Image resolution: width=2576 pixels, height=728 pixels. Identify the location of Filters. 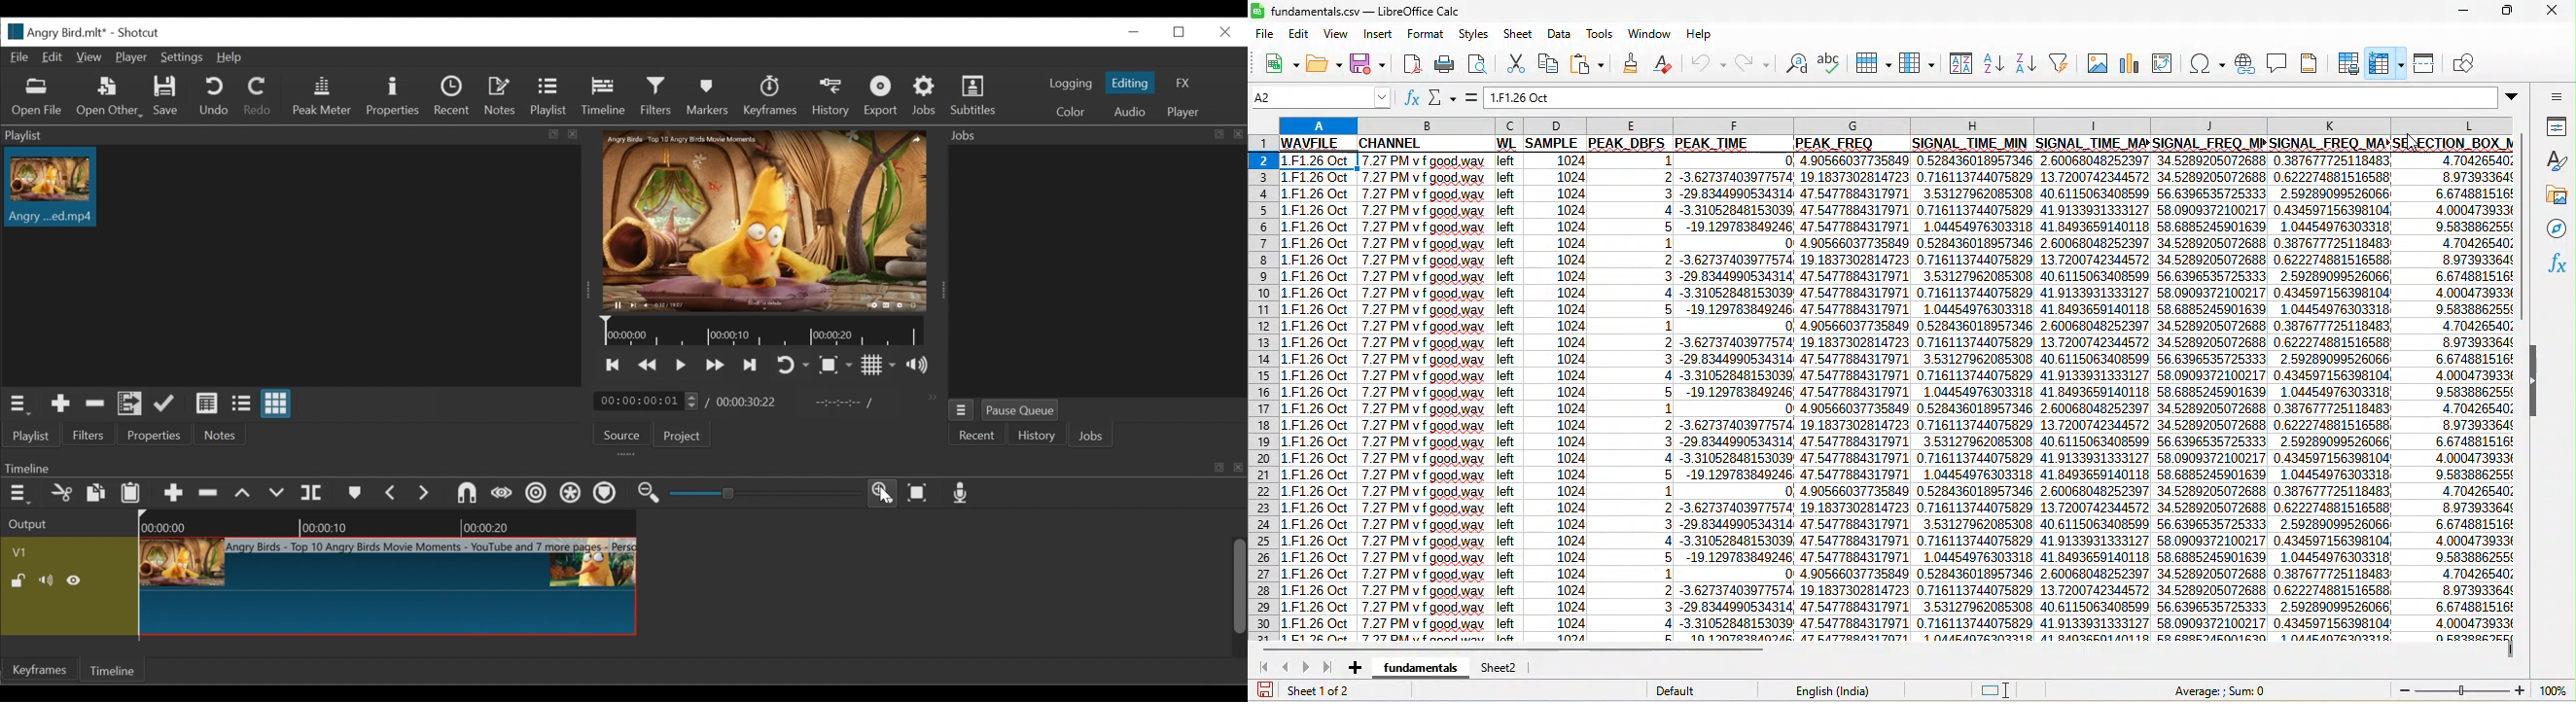
(88, 437).